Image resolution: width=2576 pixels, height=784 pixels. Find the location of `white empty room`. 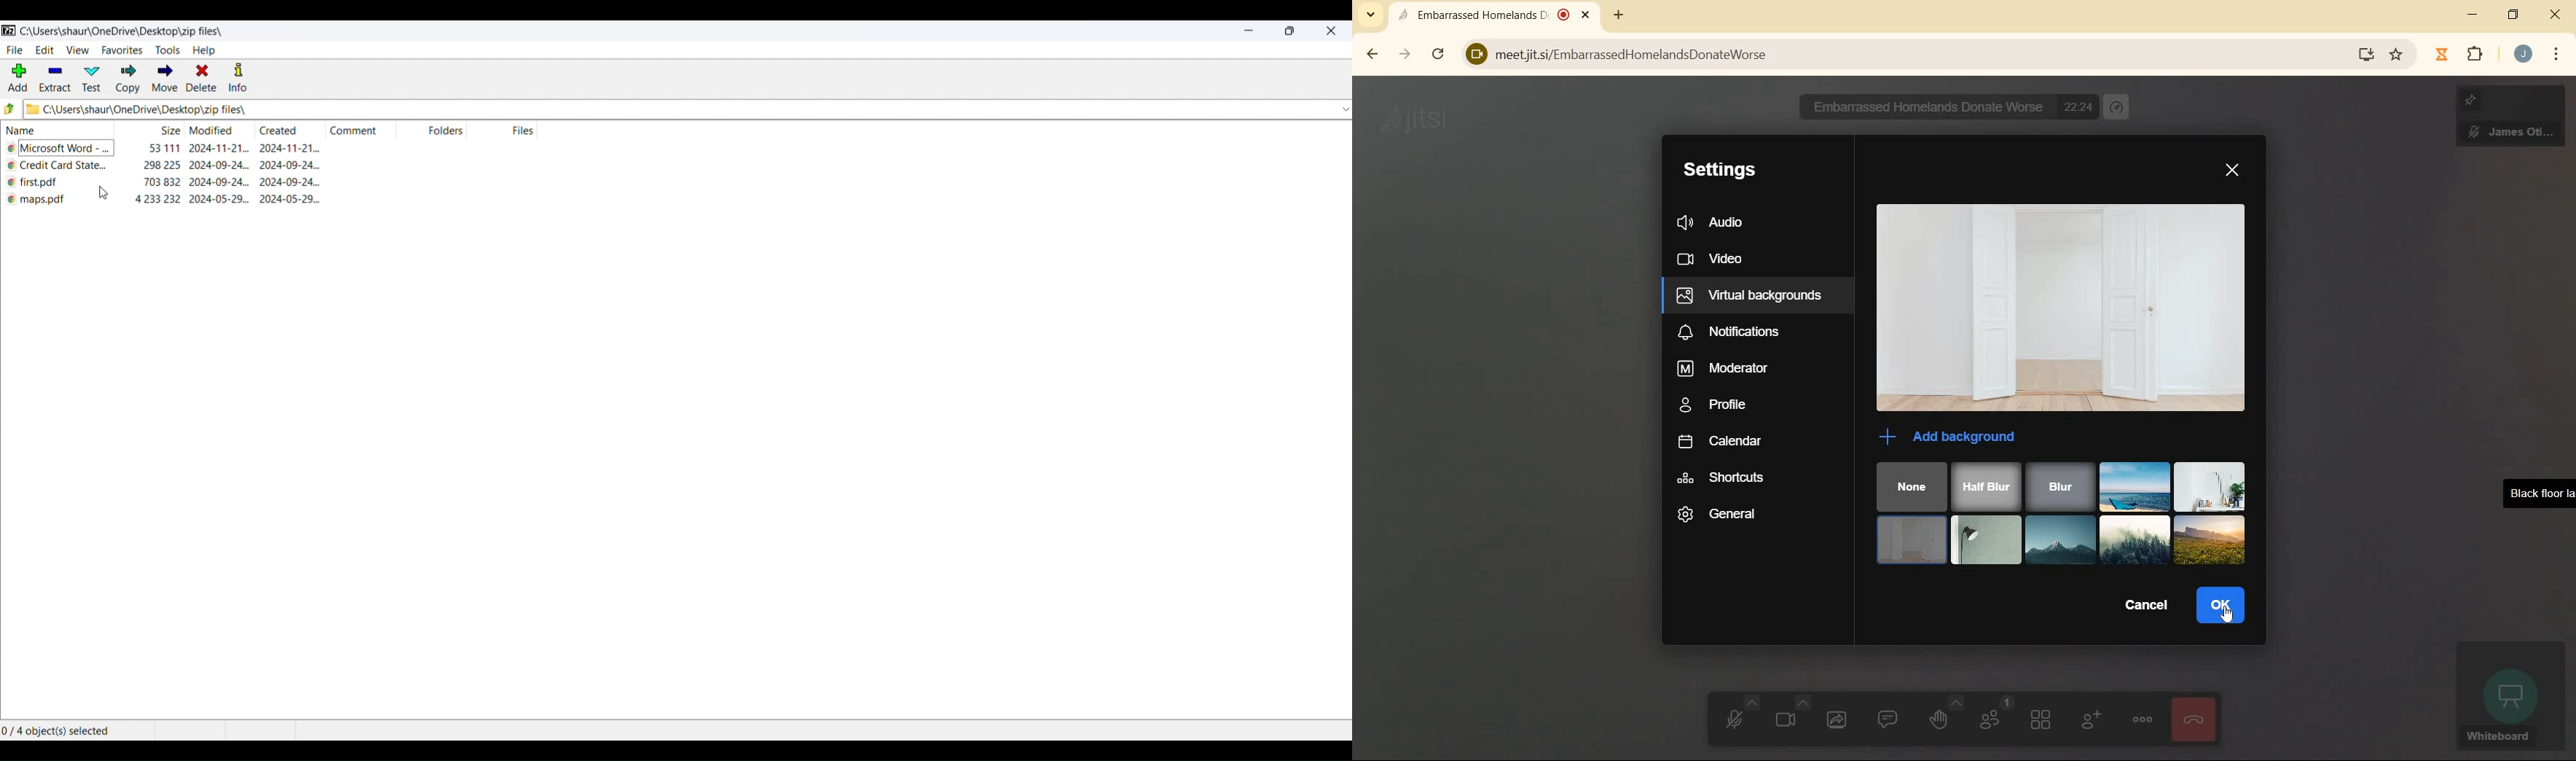

white empty room is located at coordinates (1912, 541).